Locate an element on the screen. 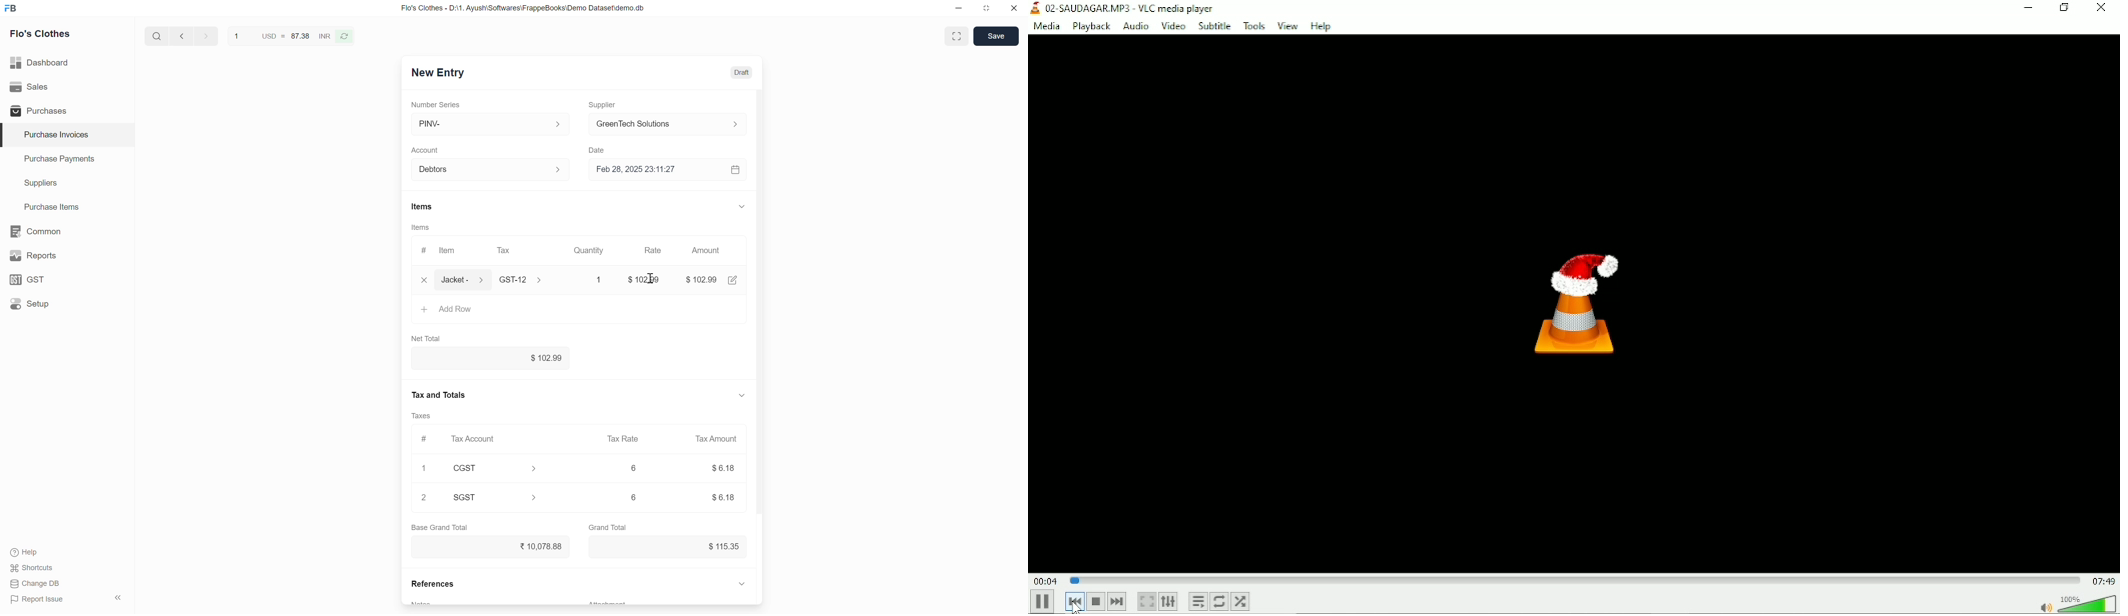 The image size is (2128, 616). Cursor is located at coordinates (649, 278).